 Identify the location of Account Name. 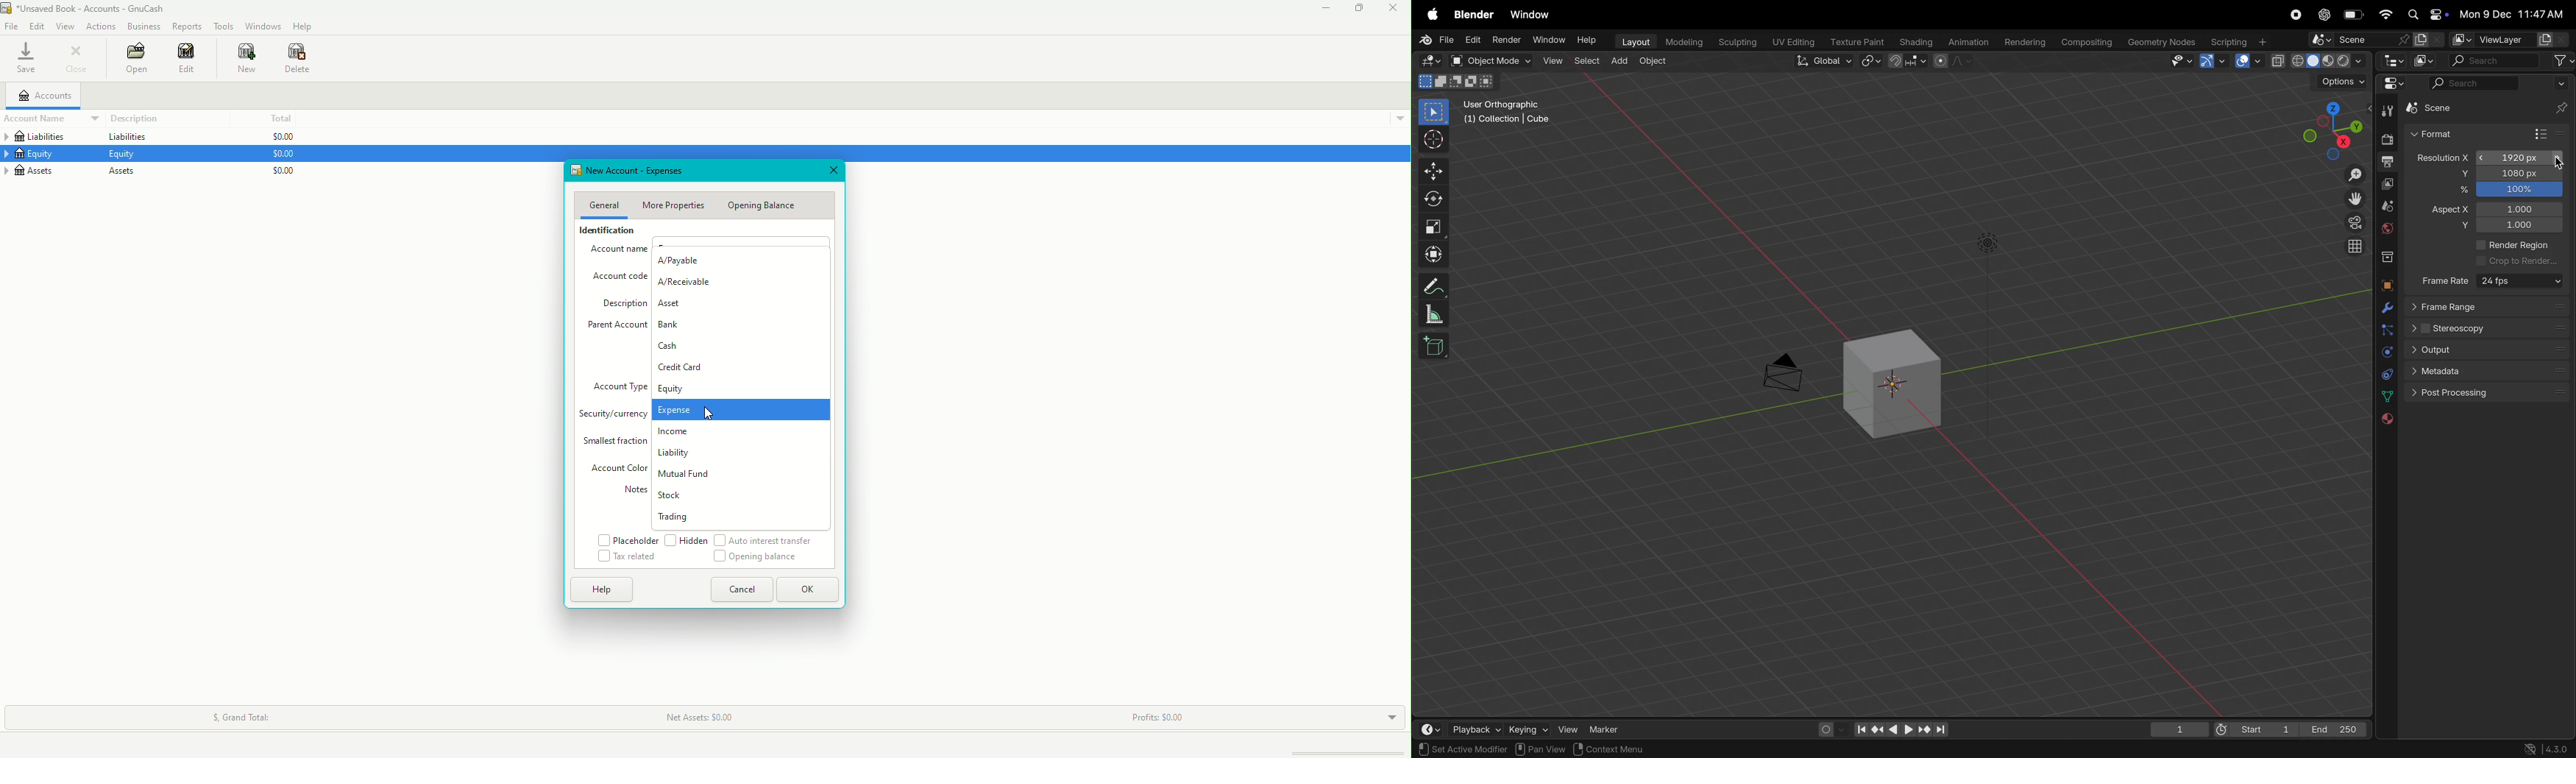
(43, 118).